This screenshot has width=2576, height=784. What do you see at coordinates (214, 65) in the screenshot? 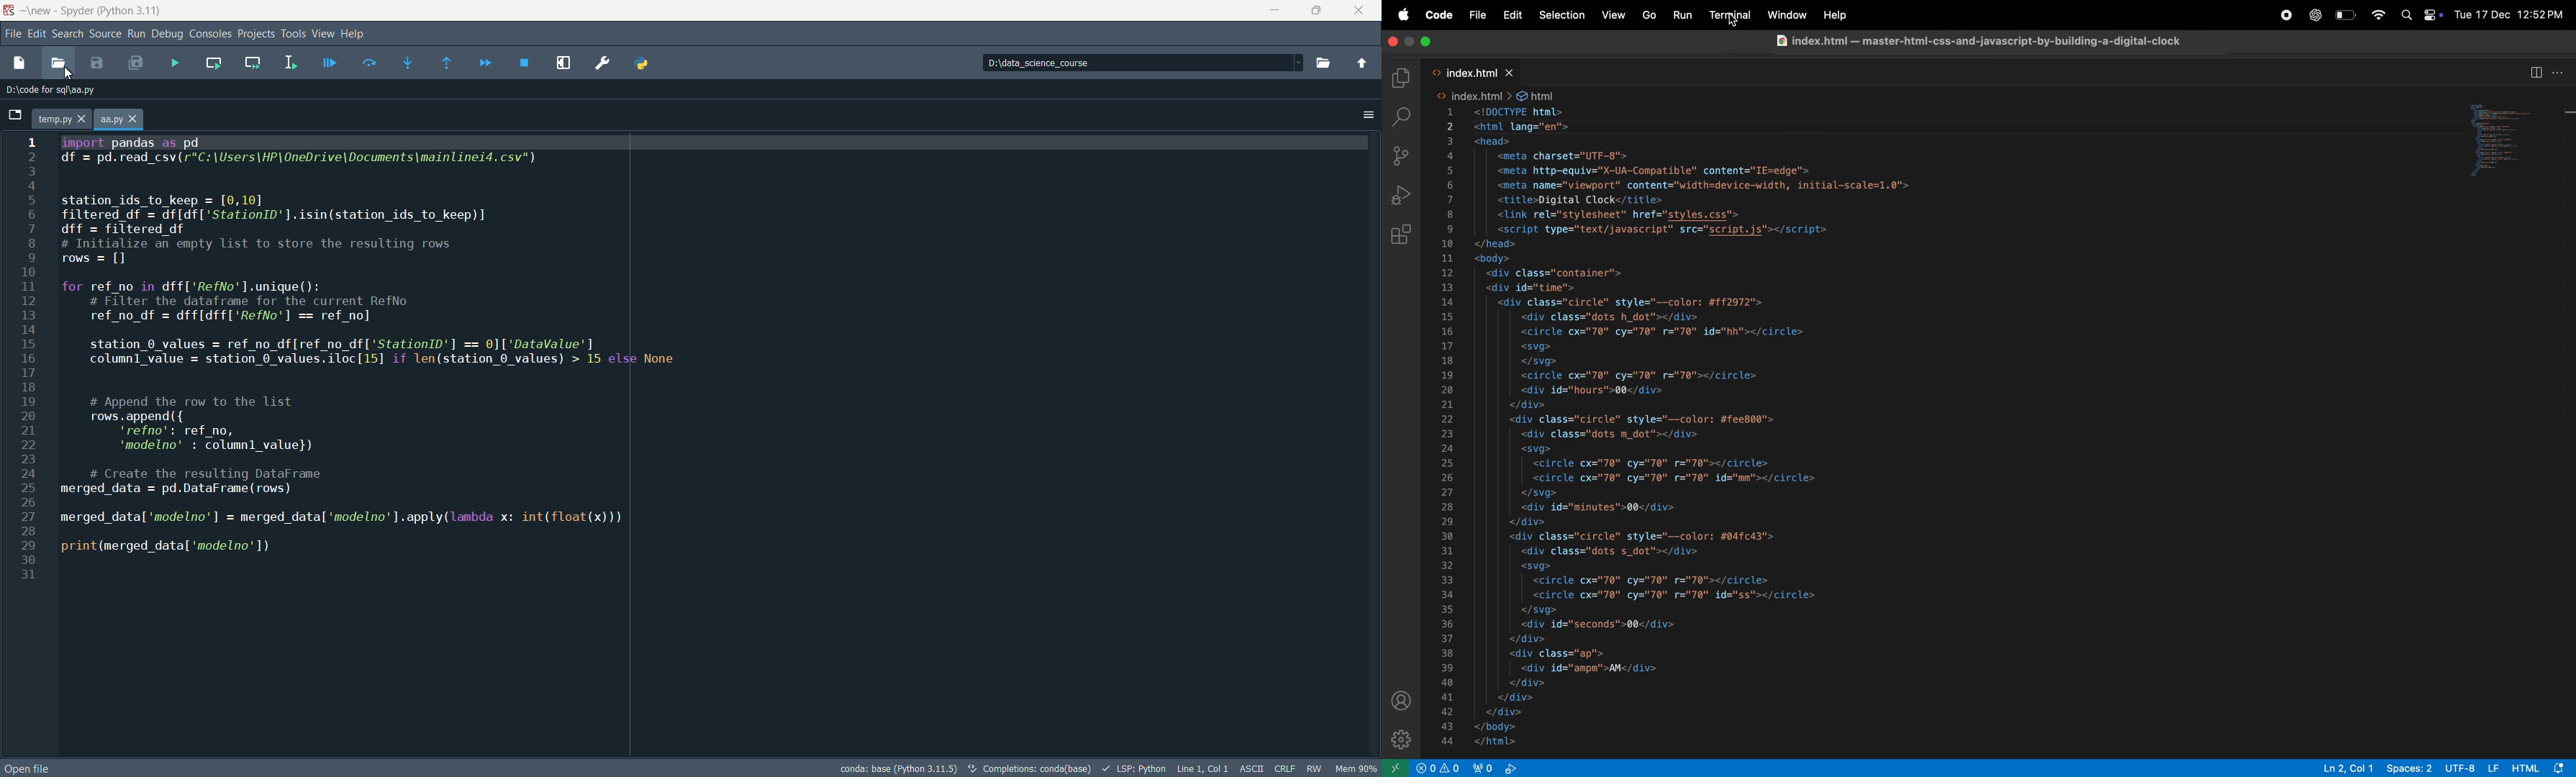
I see `run current cell` at bounding box center [214, 65].